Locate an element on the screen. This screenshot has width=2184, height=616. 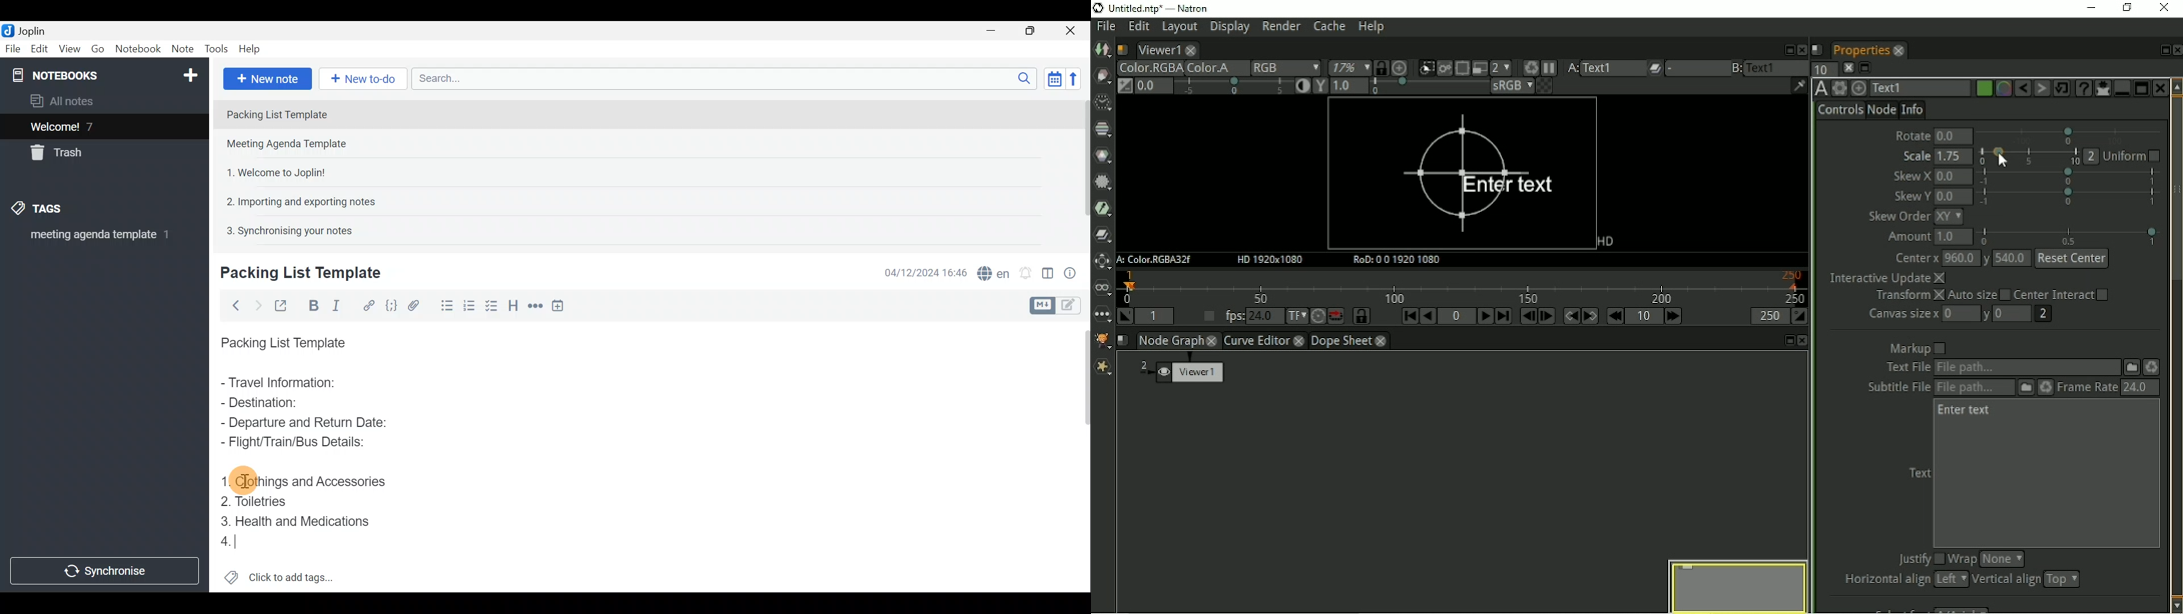
Note 5 is located at coordinates (285, 229).